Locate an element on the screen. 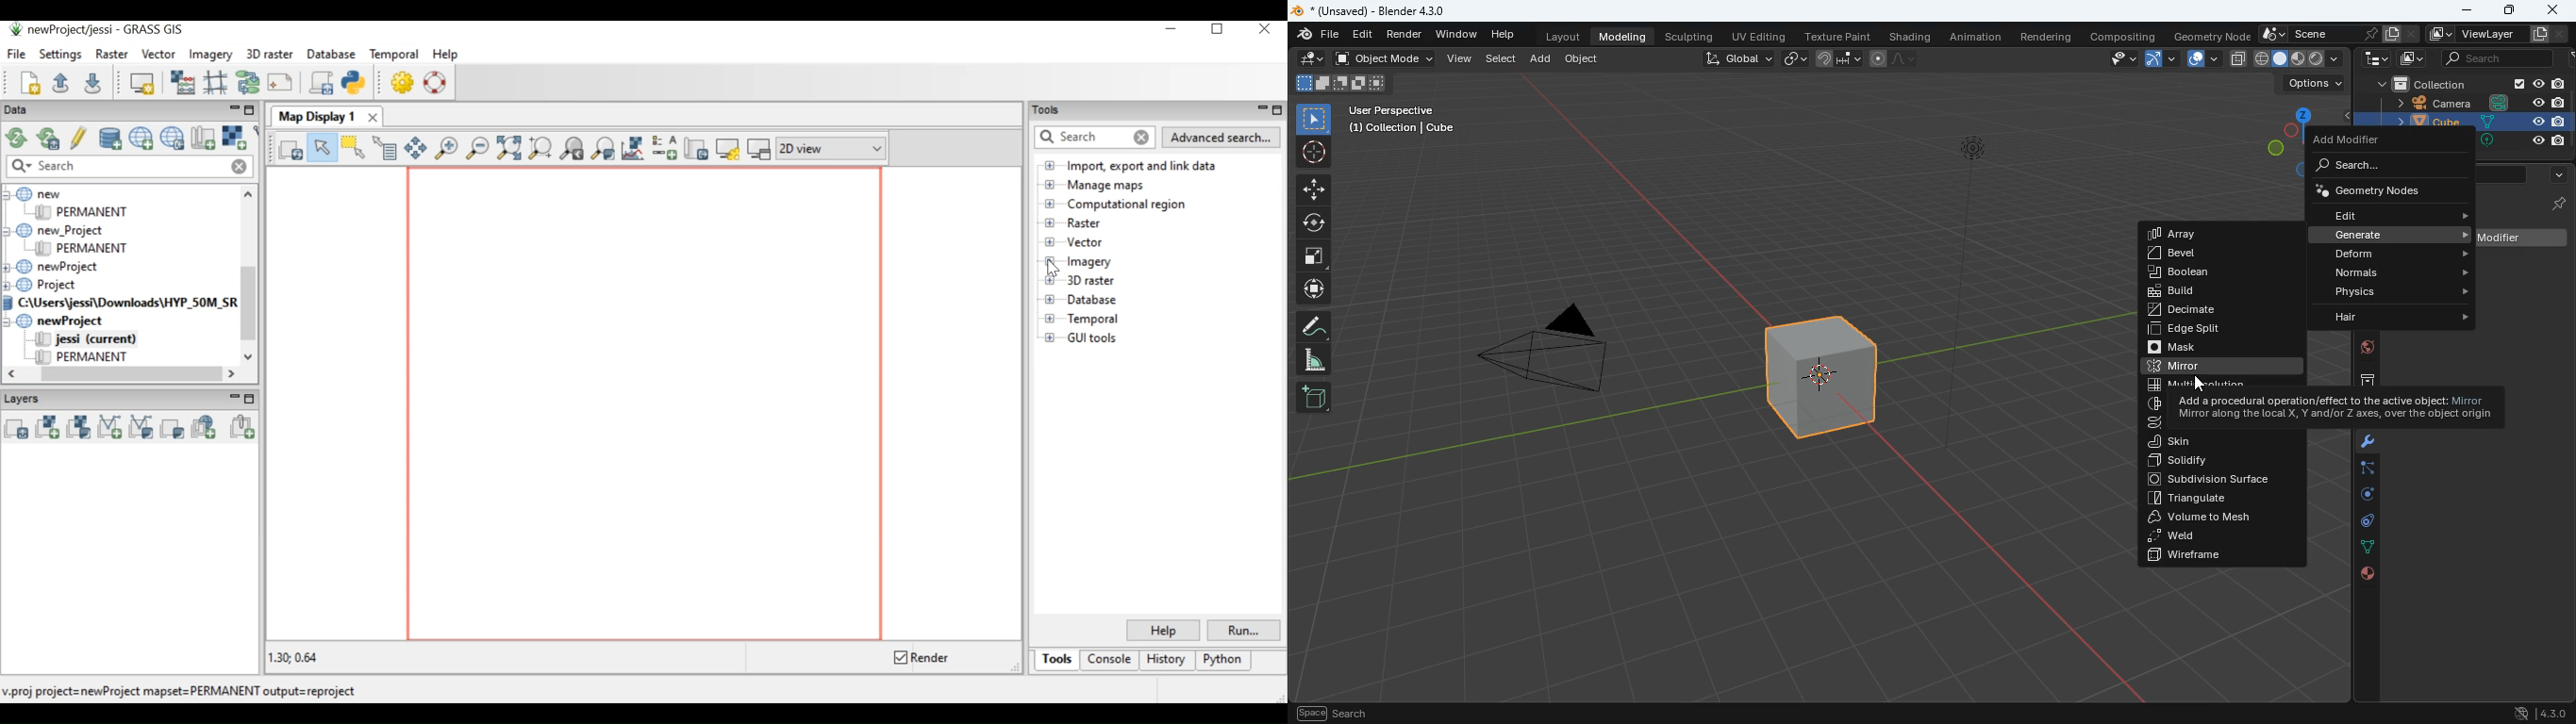 Image resolution: width=2576 pixels, height=728 pixels. more is located at coordinates (2555, 175).